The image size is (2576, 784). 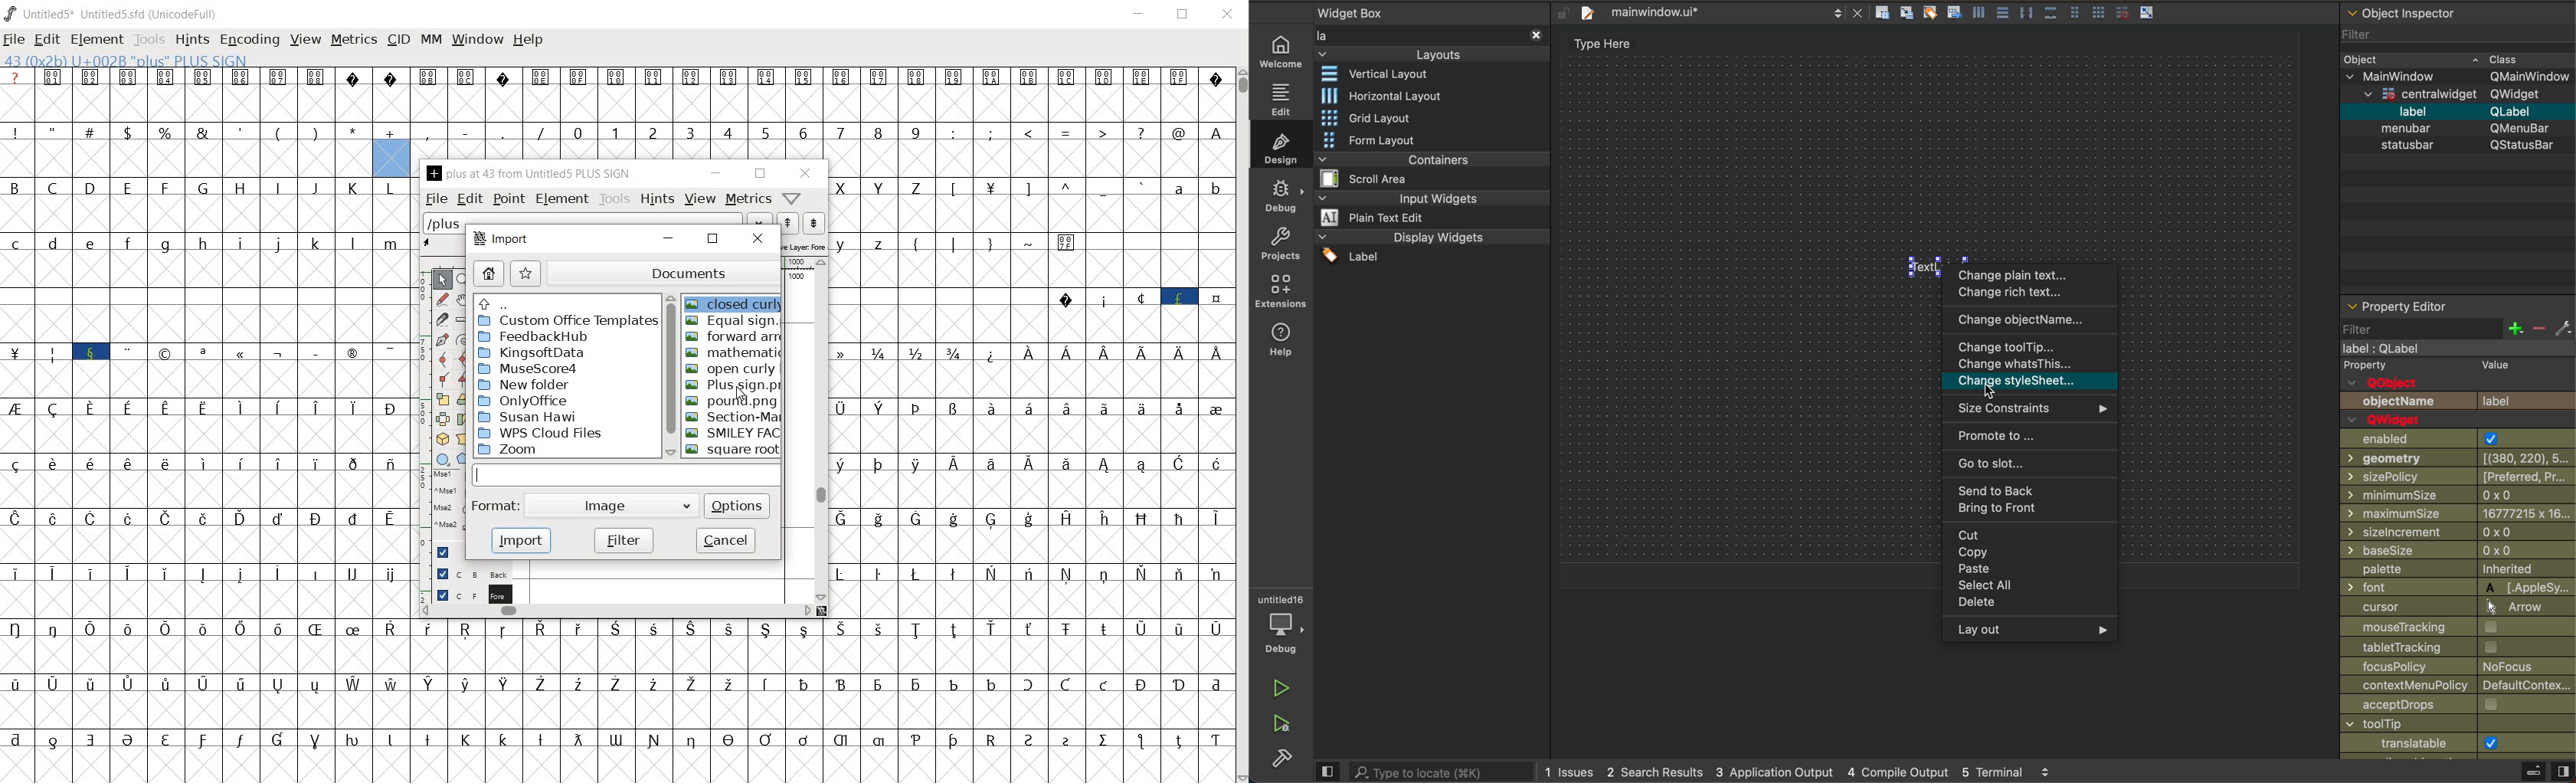 I want to click on PLUS SIGN.PNG, so click(x=735, y=386).